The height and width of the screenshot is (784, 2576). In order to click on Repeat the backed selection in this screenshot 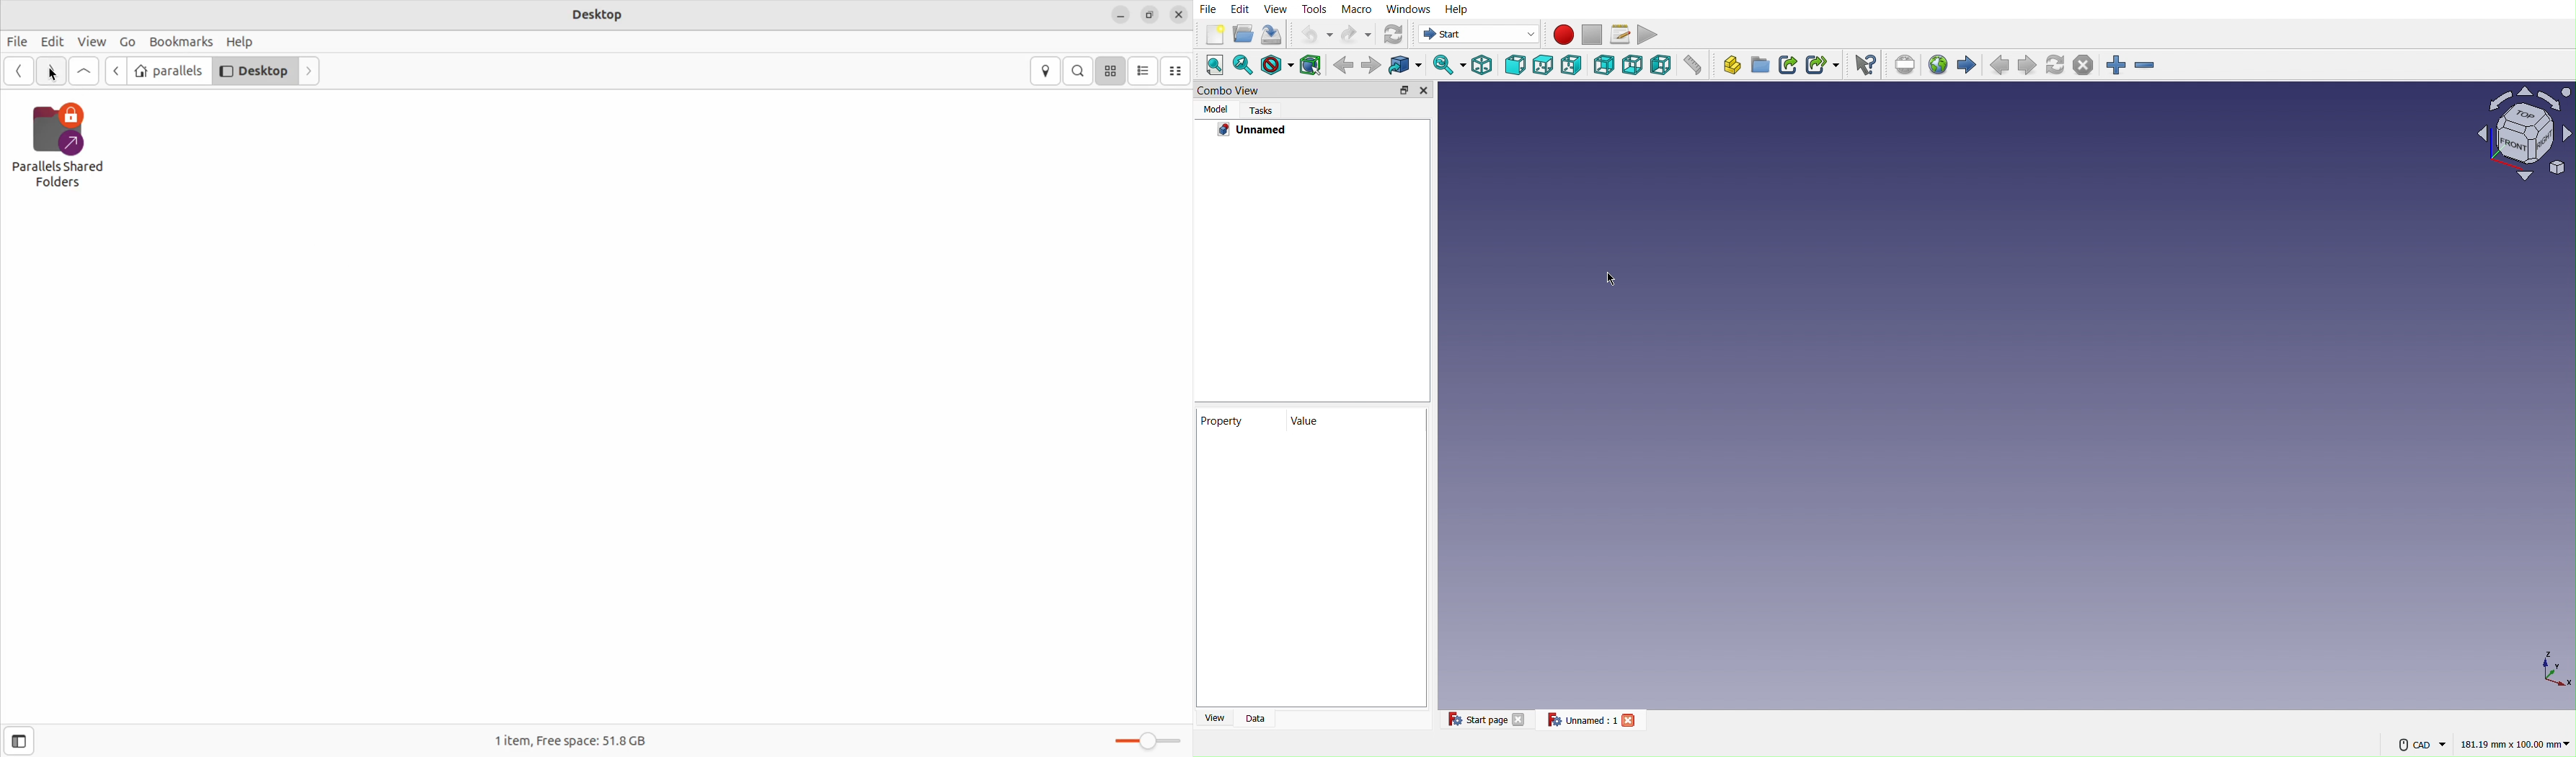, I will do `click(1371, 65)`.